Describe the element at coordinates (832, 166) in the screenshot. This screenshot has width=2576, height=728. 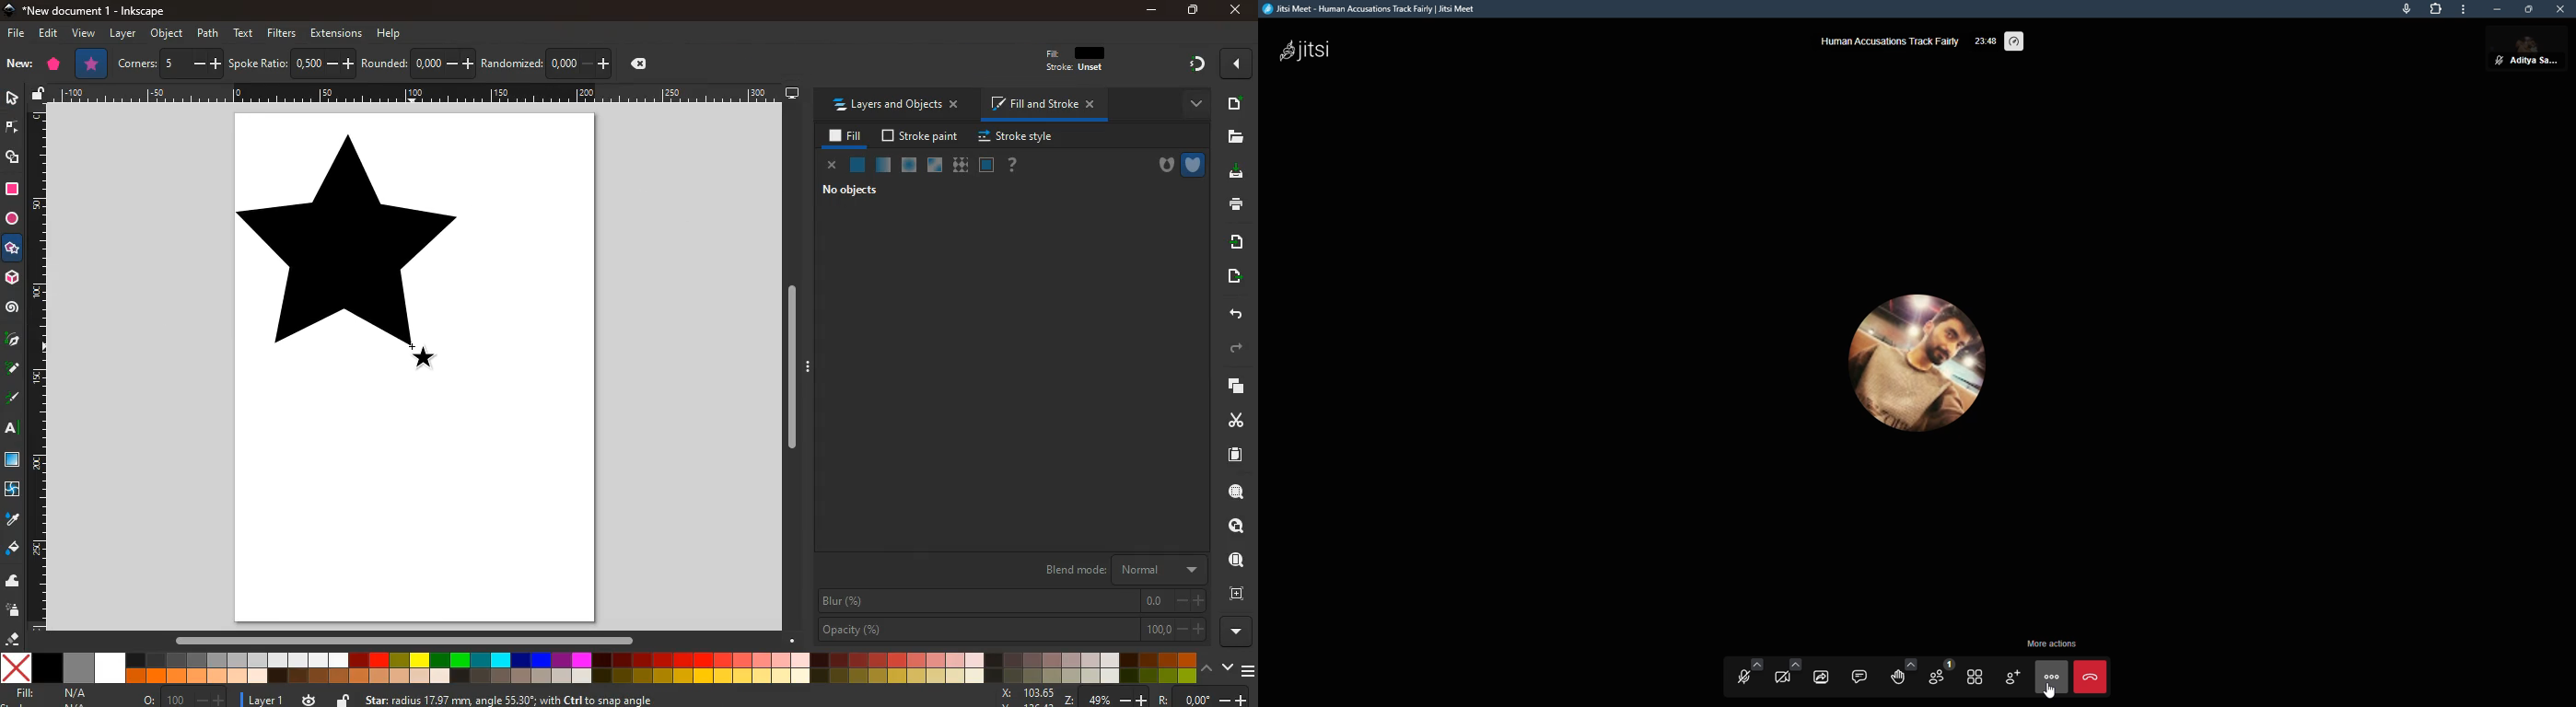
I see `close` at that location.